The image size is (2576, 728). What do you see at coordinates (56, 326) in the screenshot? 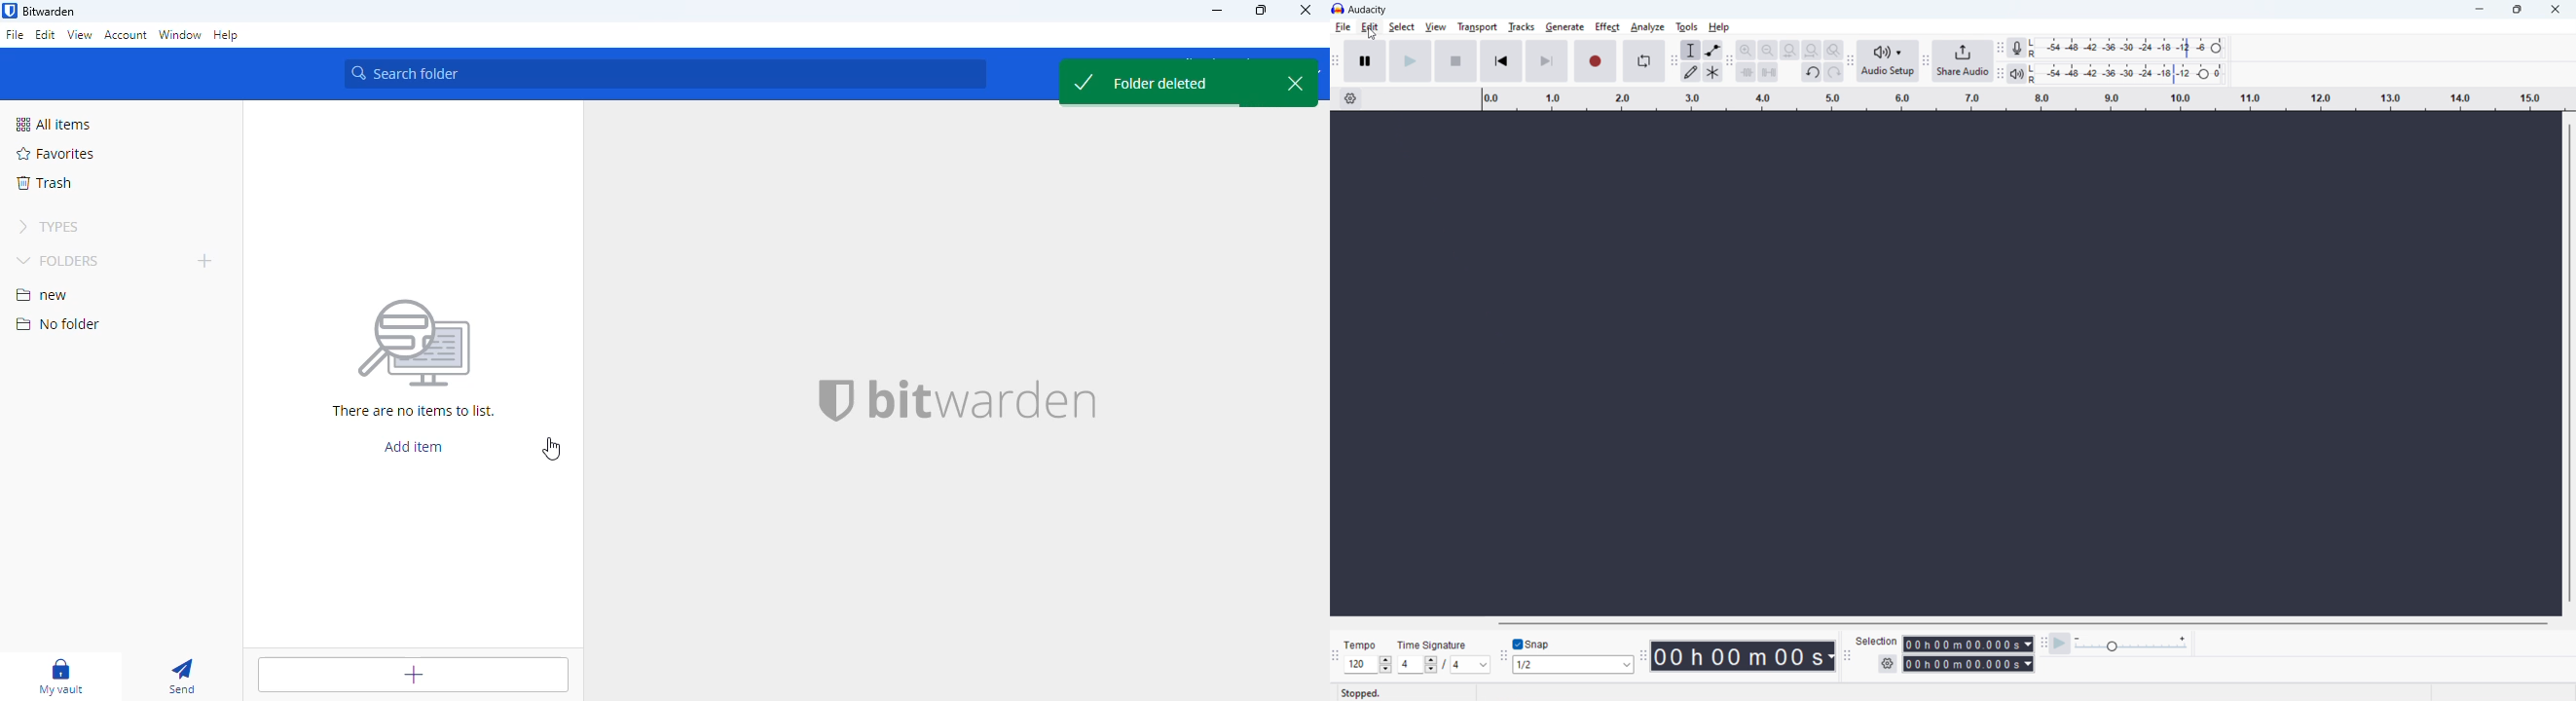
I see `no folder` at bounding box center [56, 326].